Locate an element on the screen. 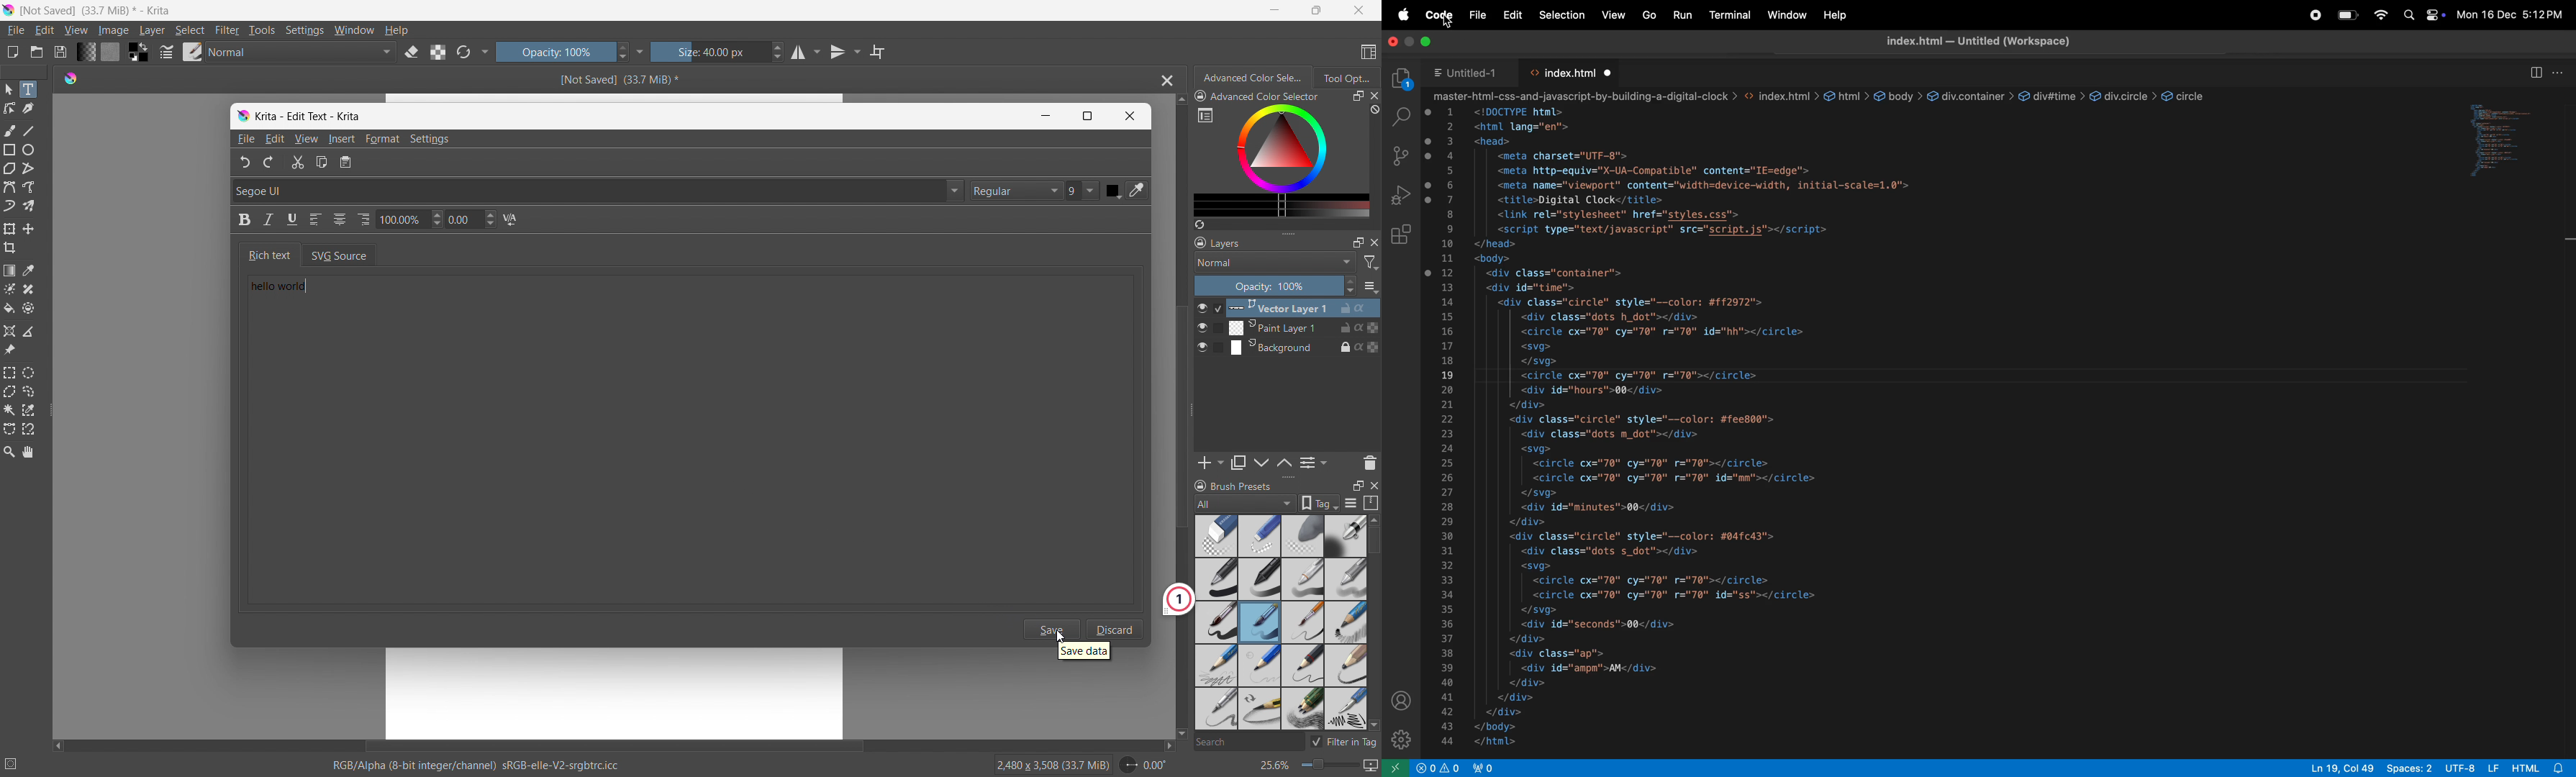 The width and height of the screenshot is (2576, 784). layer is located at coordinates (152, 30).